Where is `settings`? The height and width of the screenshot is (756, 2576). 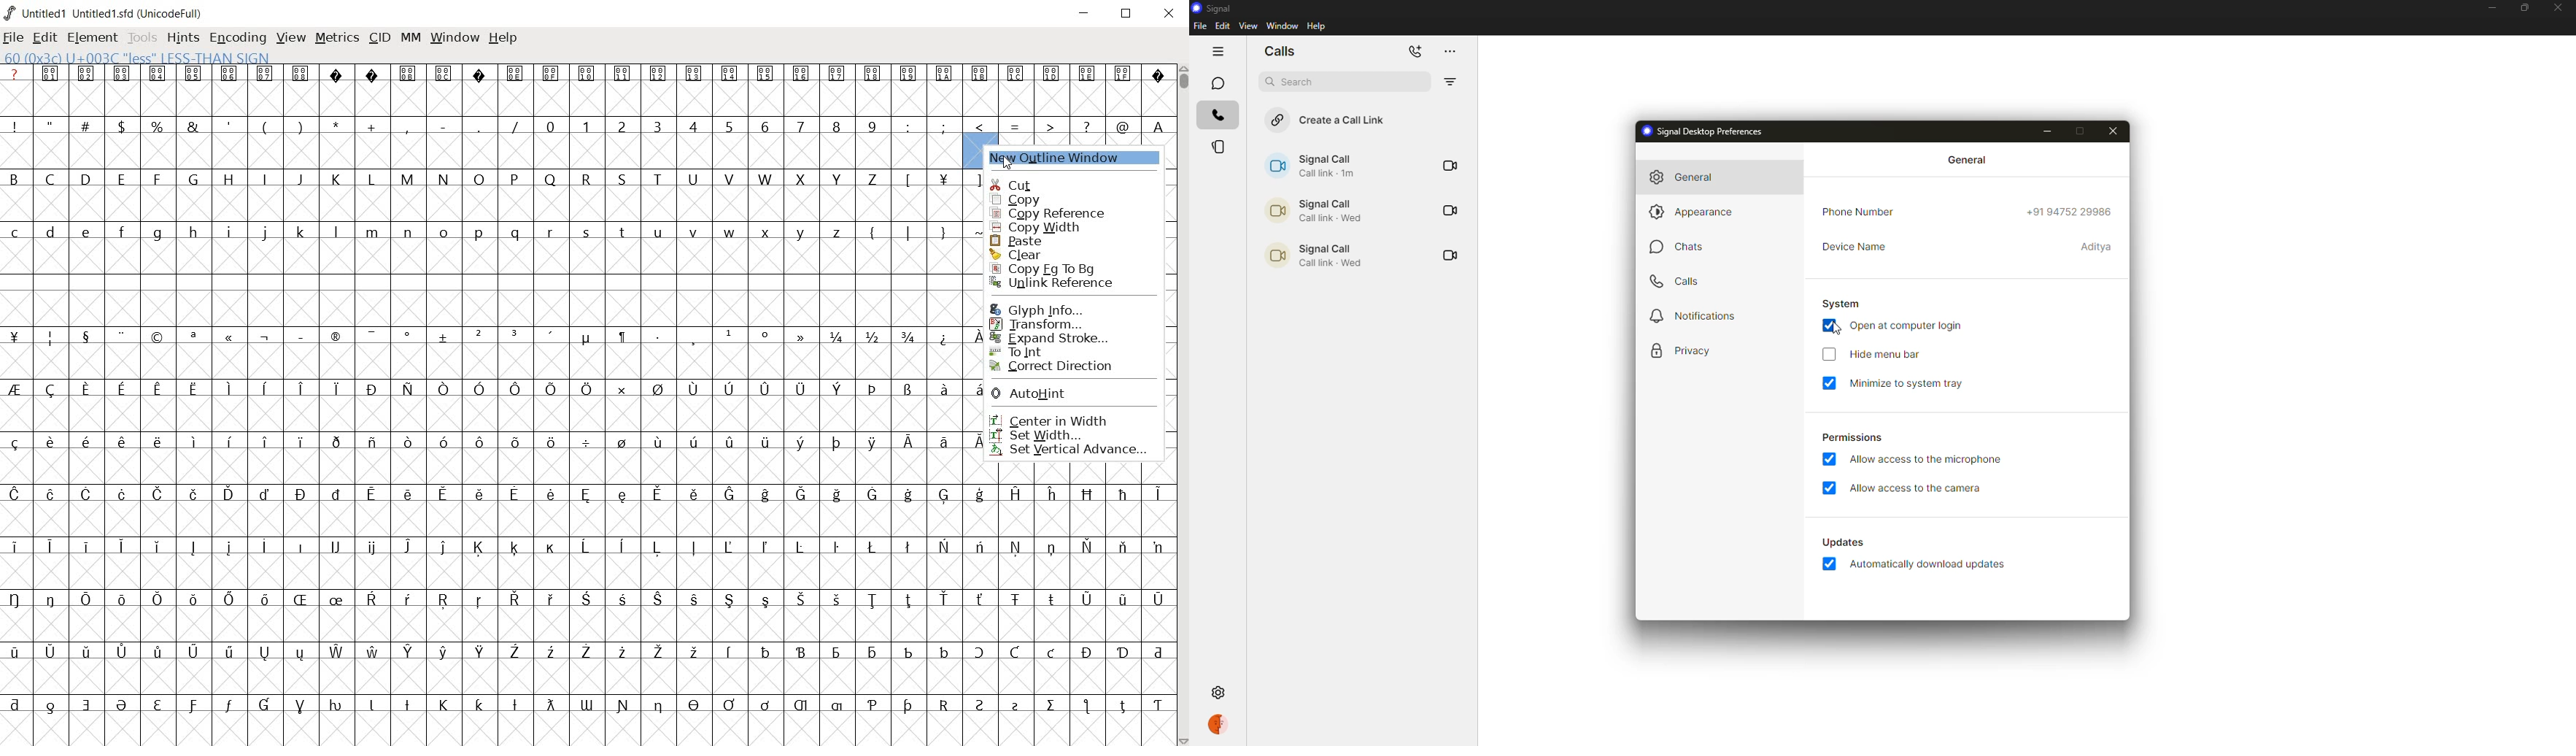 settings is located at coordinates (1218, 692).